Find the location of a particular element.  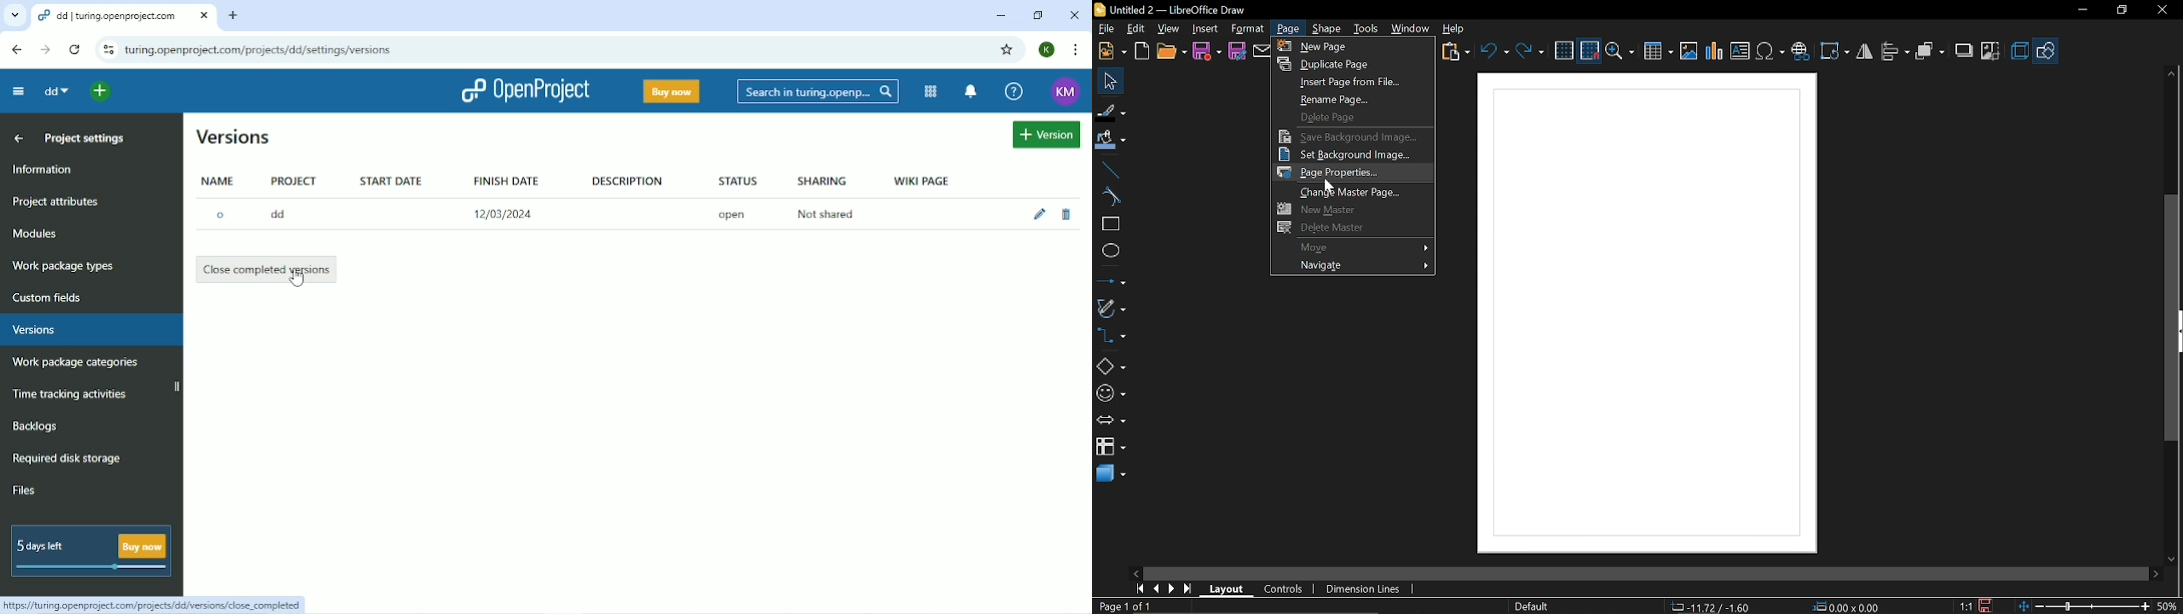

format is located at coordinates (1249, 29).